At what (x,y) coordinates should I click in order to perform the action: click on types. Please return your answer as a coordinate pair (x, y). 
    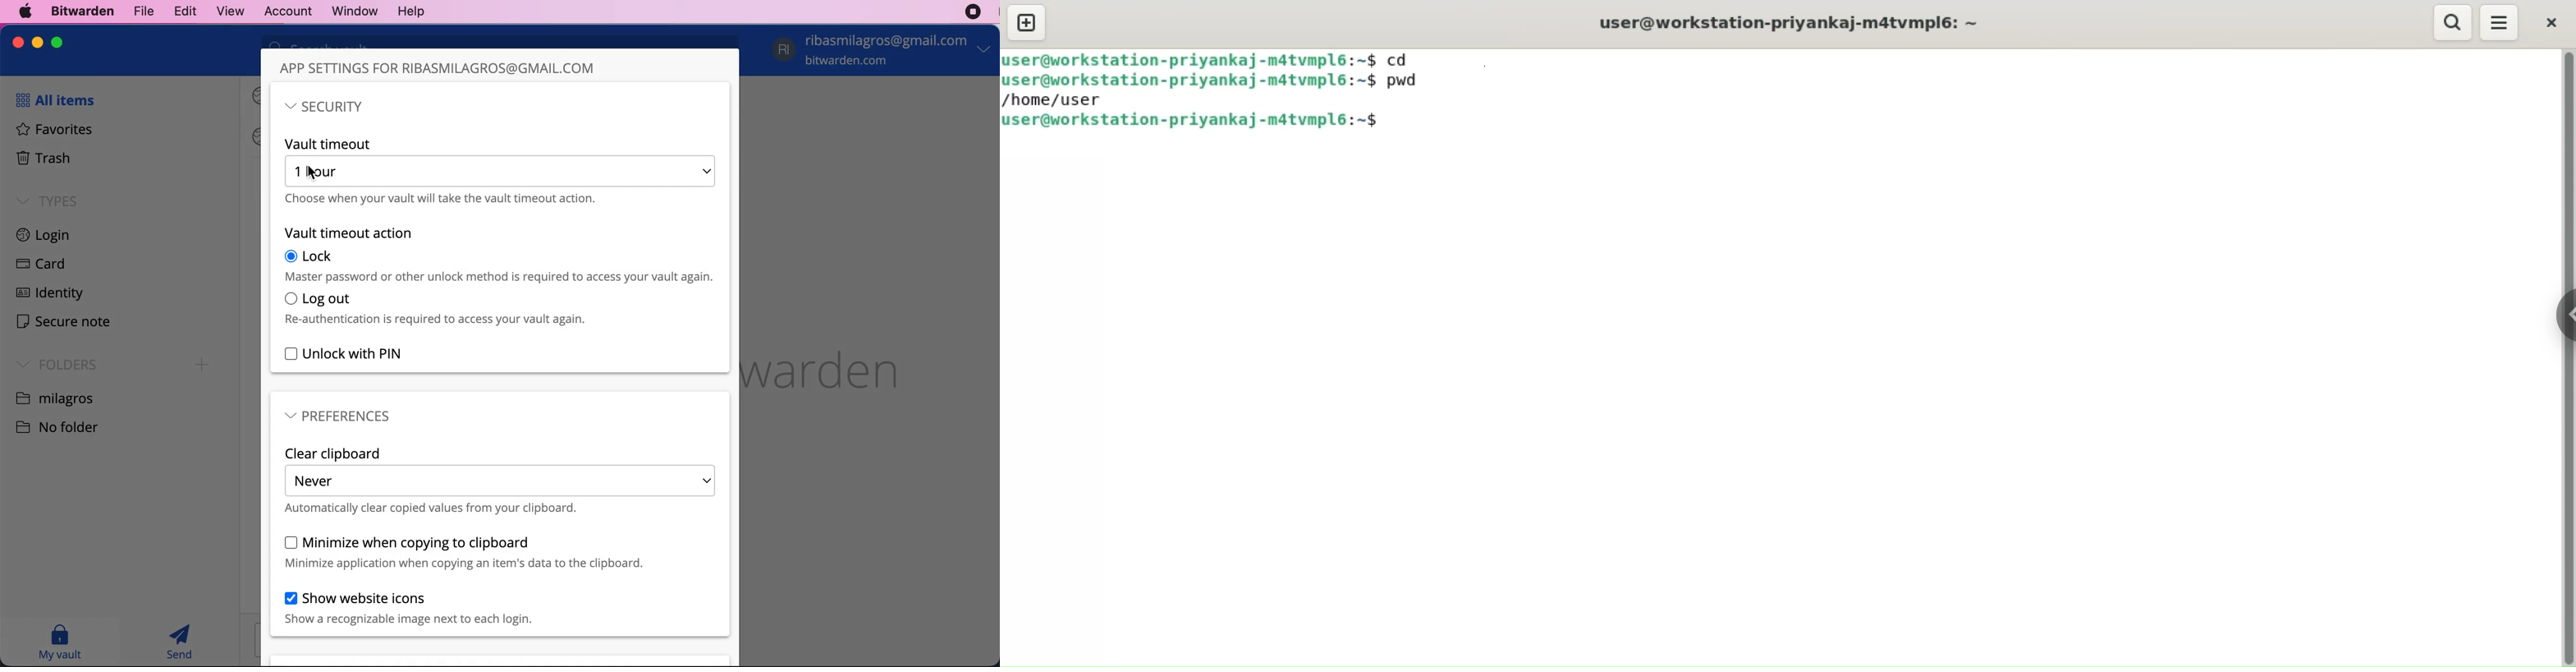
    Looking at the image, I should click on (47, 200).